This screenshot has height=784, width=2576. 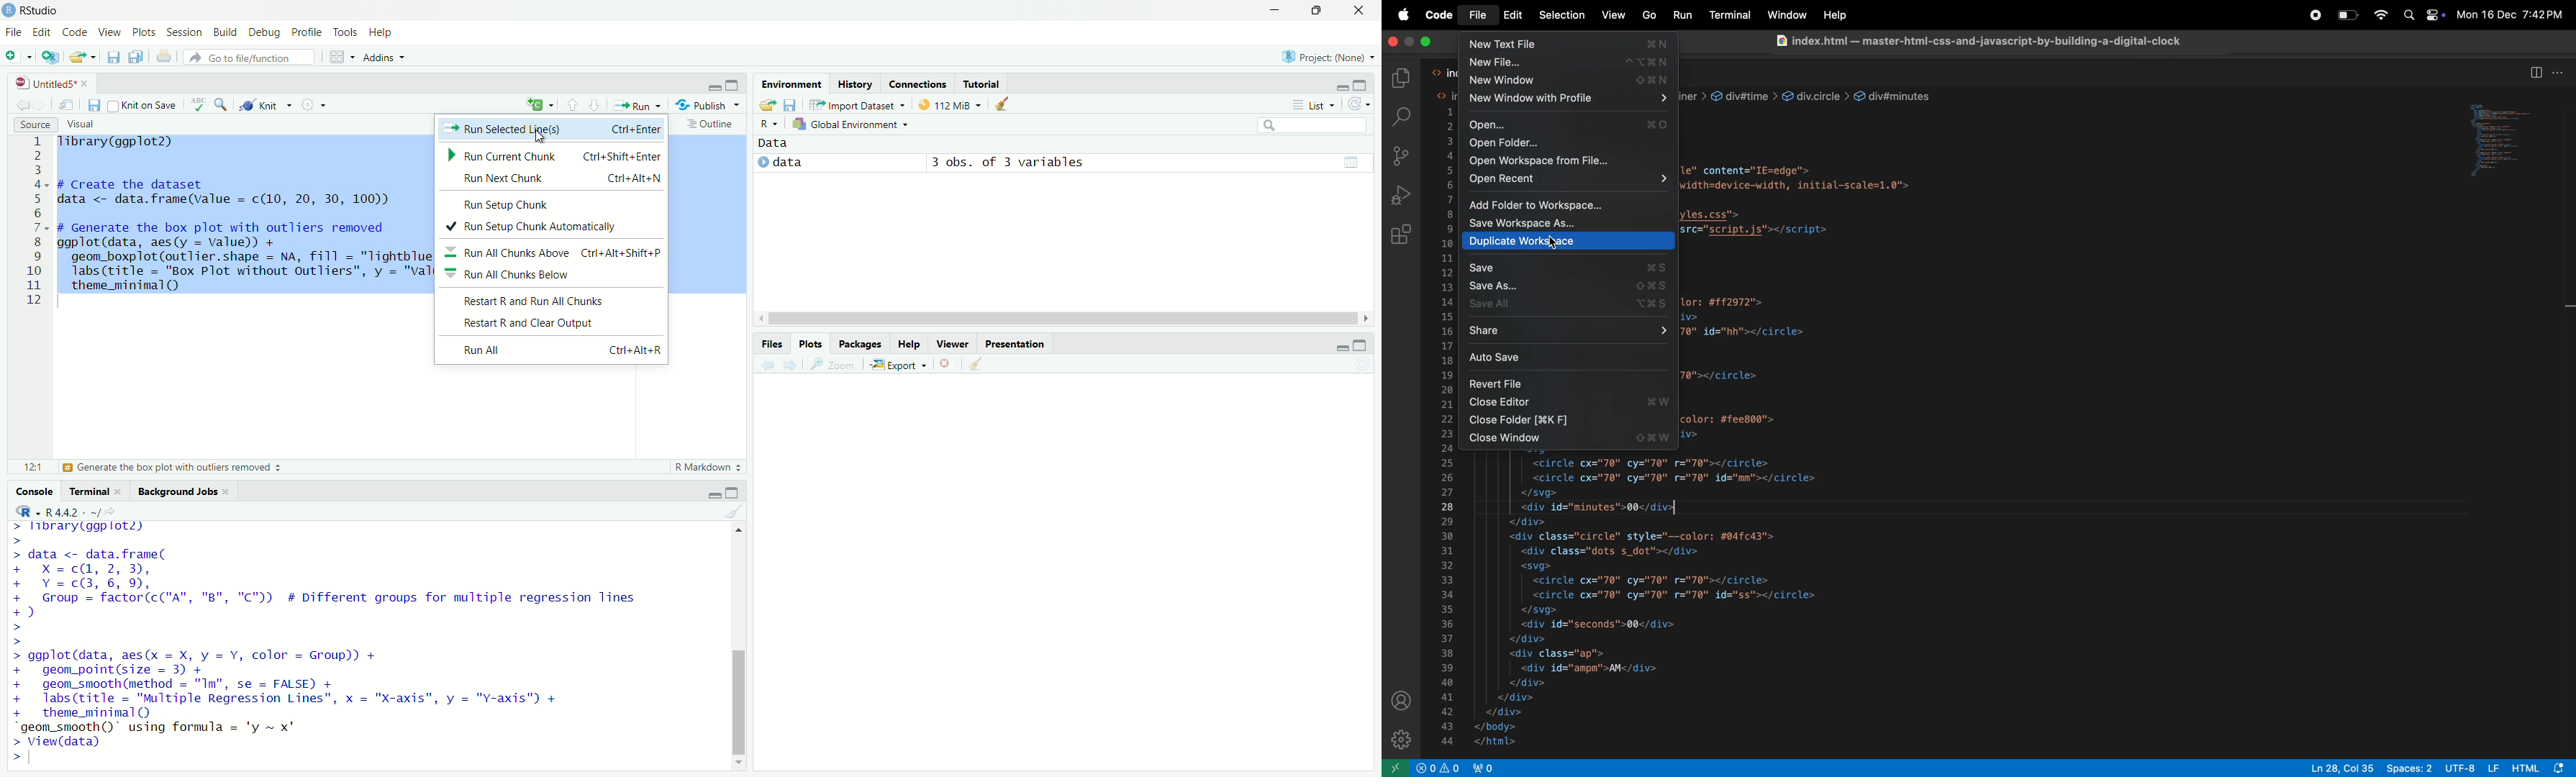 I want to click on , so click(x=767, y=343).